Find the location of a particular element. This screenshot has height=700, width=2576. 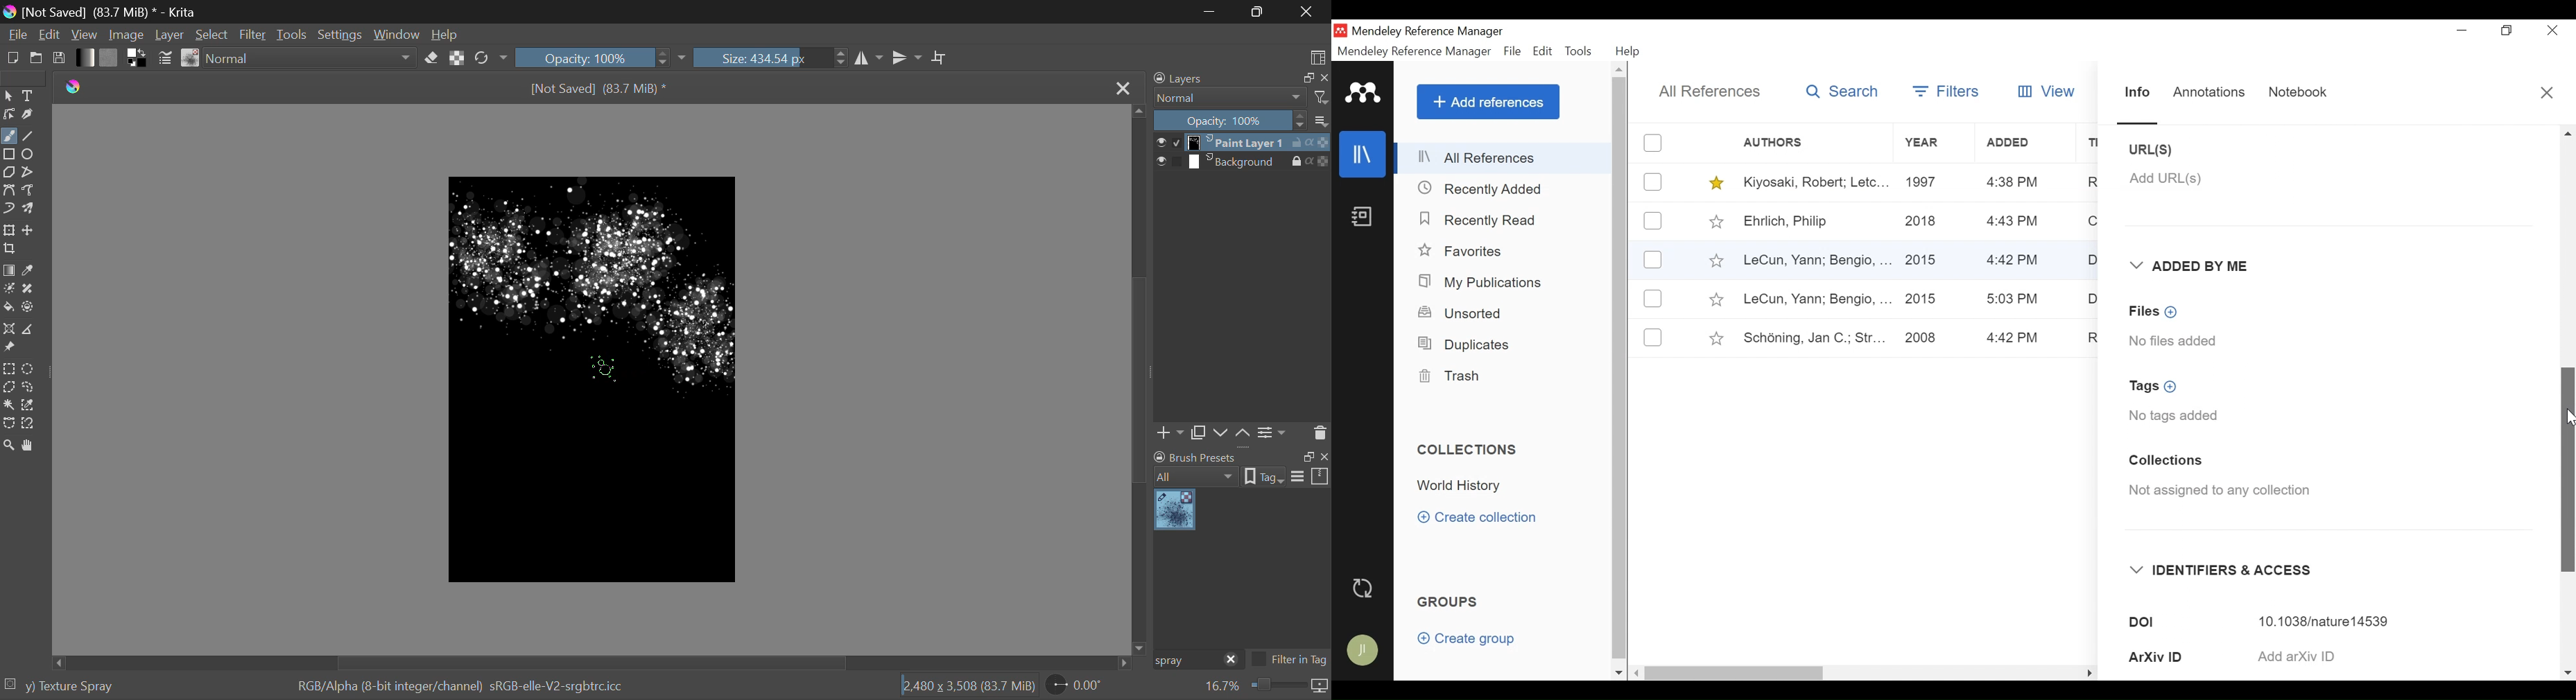

close is located at coordinates (1323, 457).